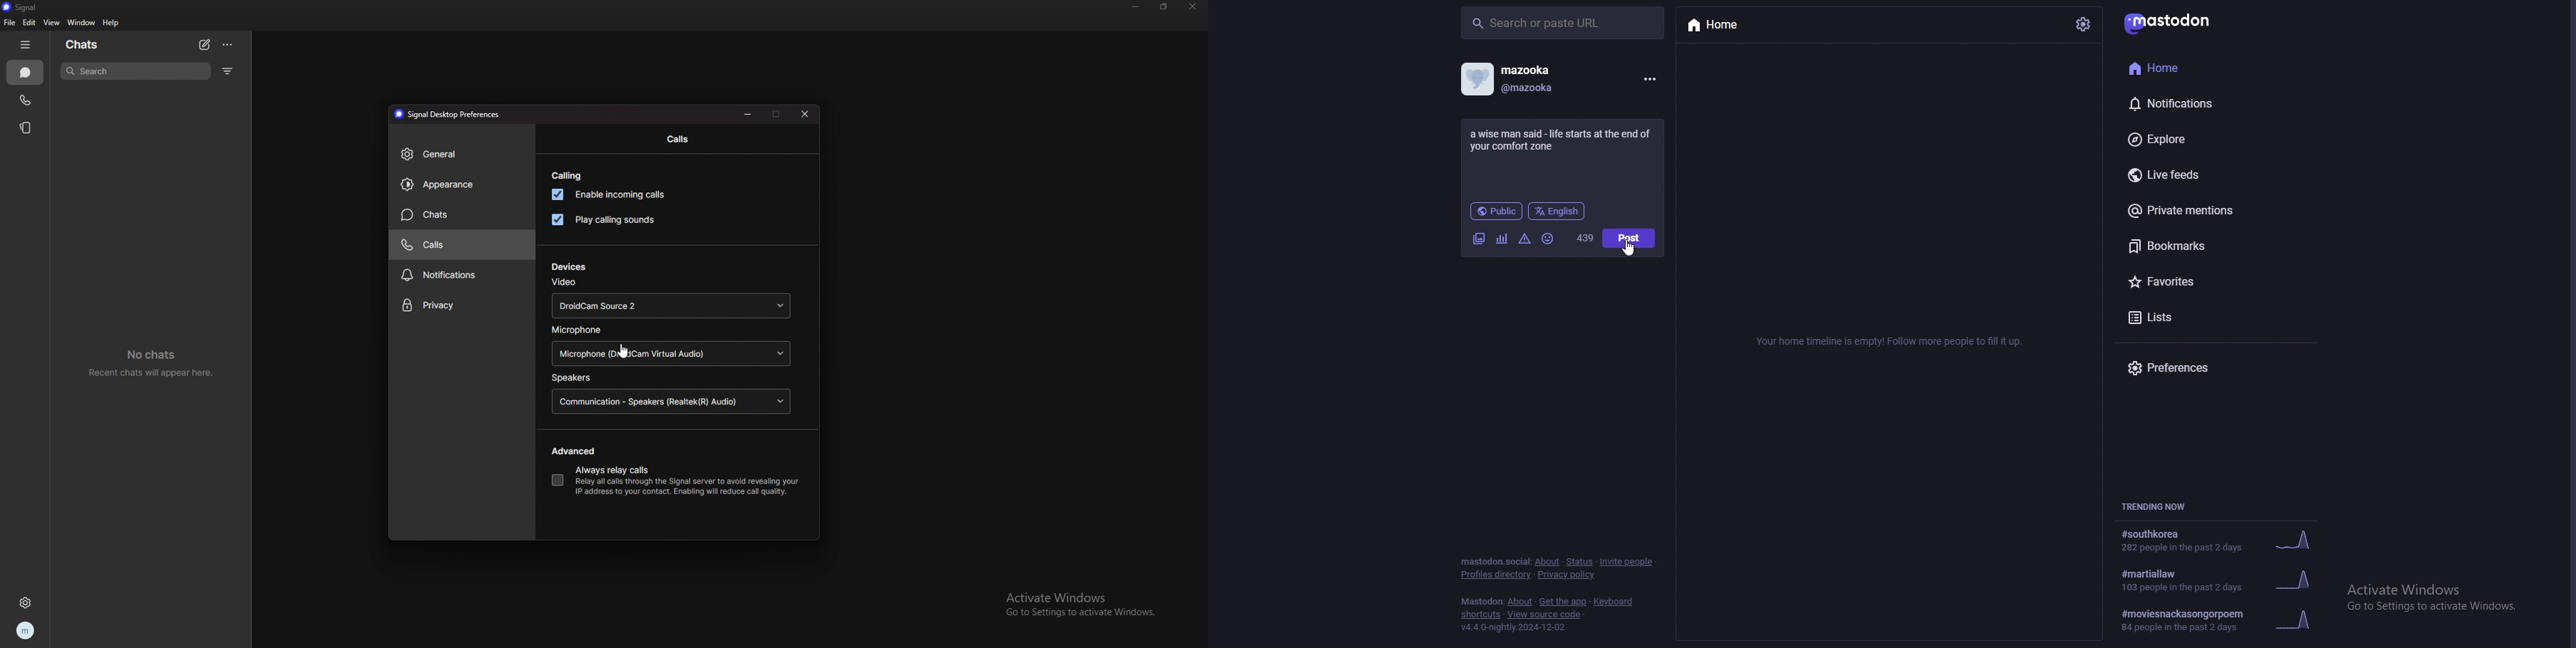 The height and width of the screenshot is (672, 2576). What do you see at coordinates (2203, 246) in the screenshot?
I see `bookmarks` at bounding box center [2203, 246].